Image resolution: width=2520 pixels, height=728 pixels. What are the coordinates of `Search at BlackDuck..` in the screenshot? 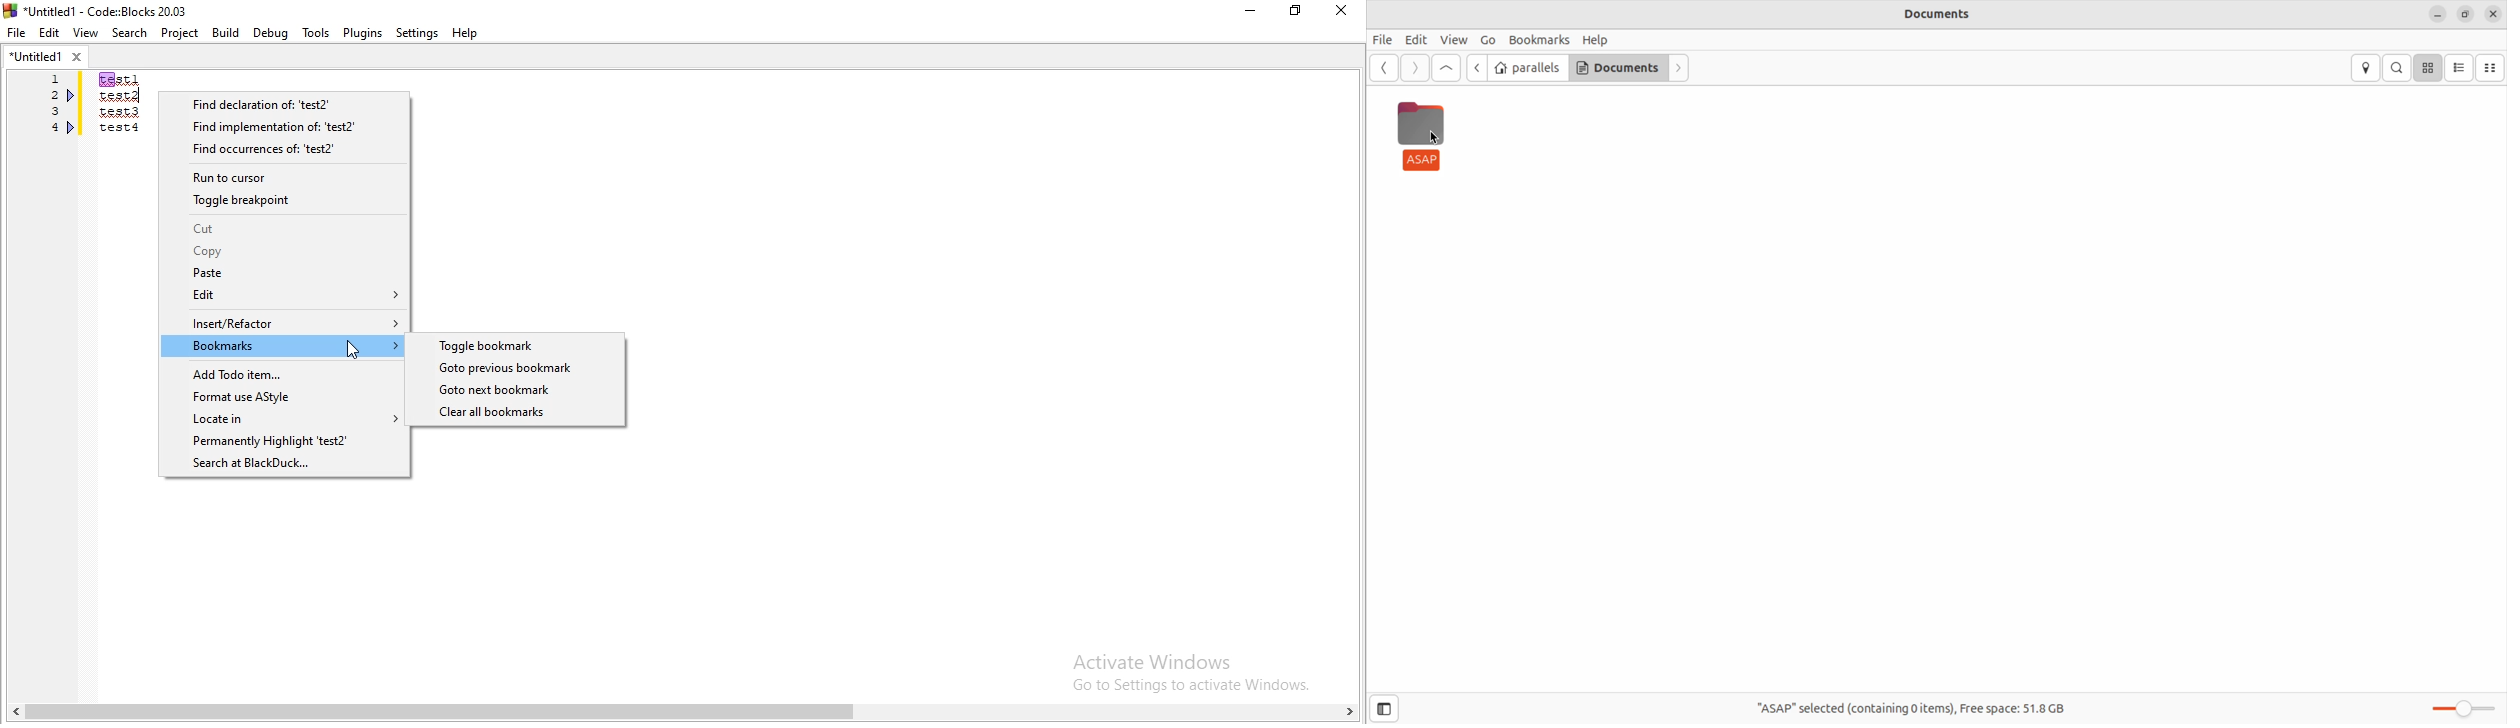 It's located at (283, 465).